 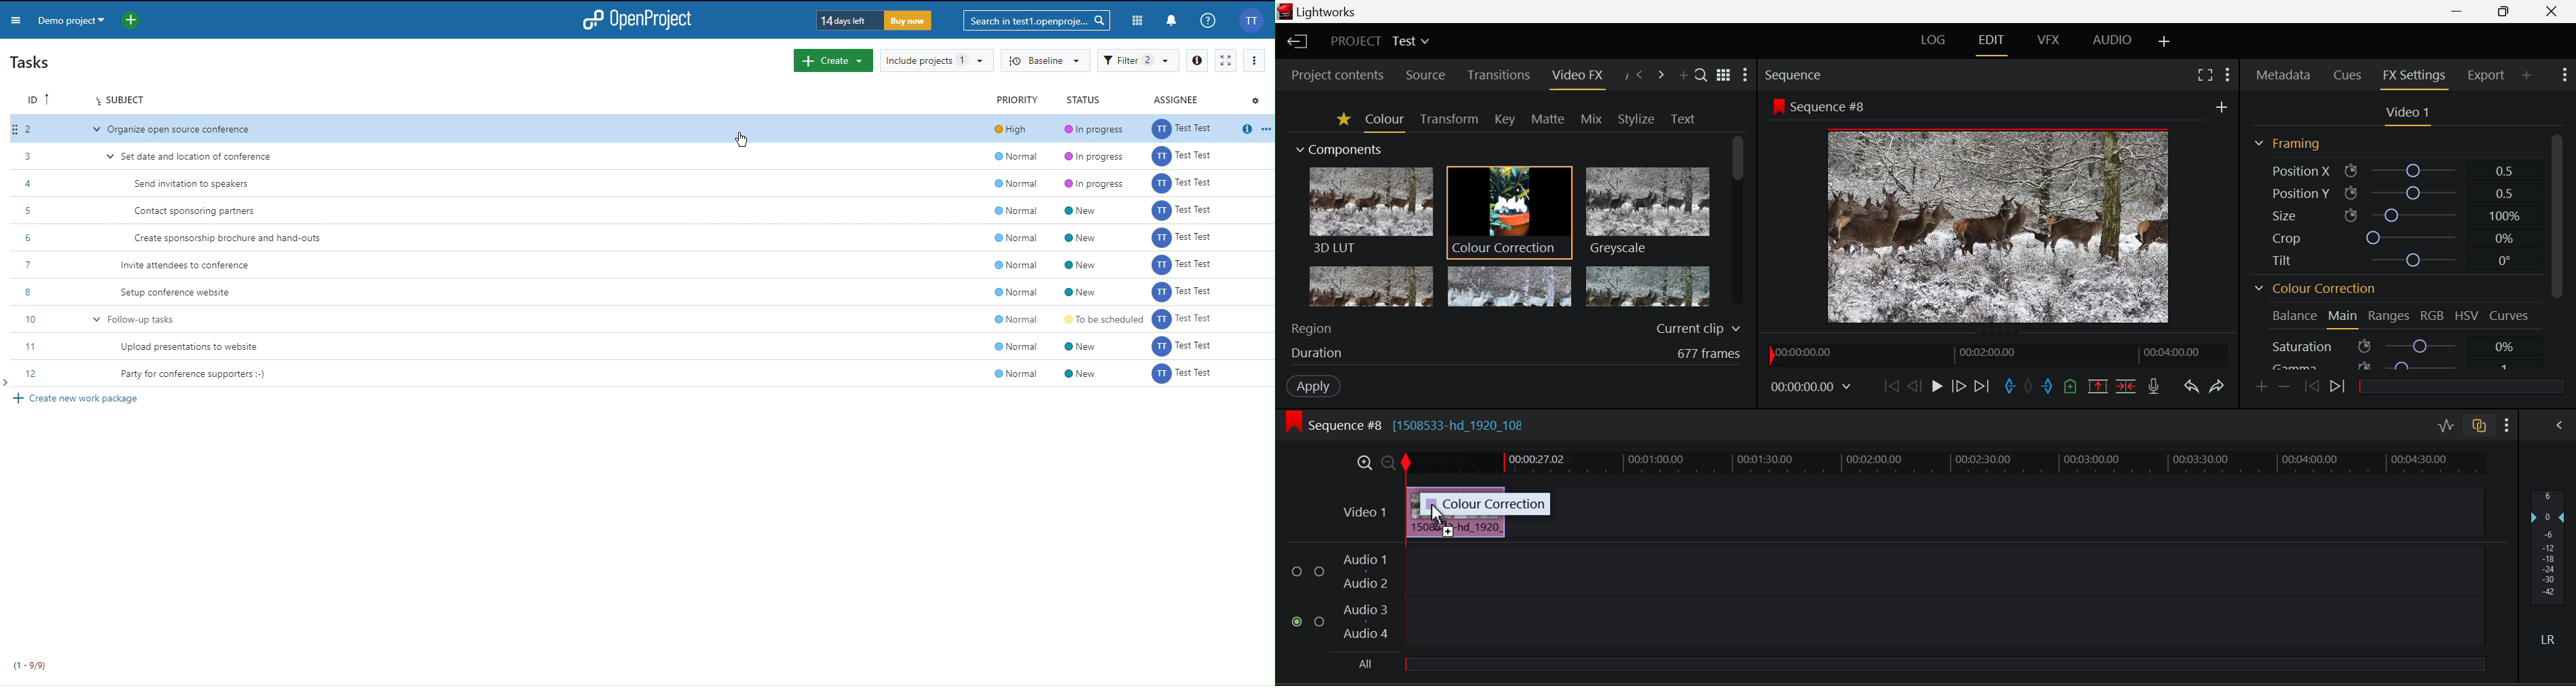 What do you see at coordinates (1455, 529) in the screenshot?
I see `Clip Inserted` at bounding box center [1455, 529].